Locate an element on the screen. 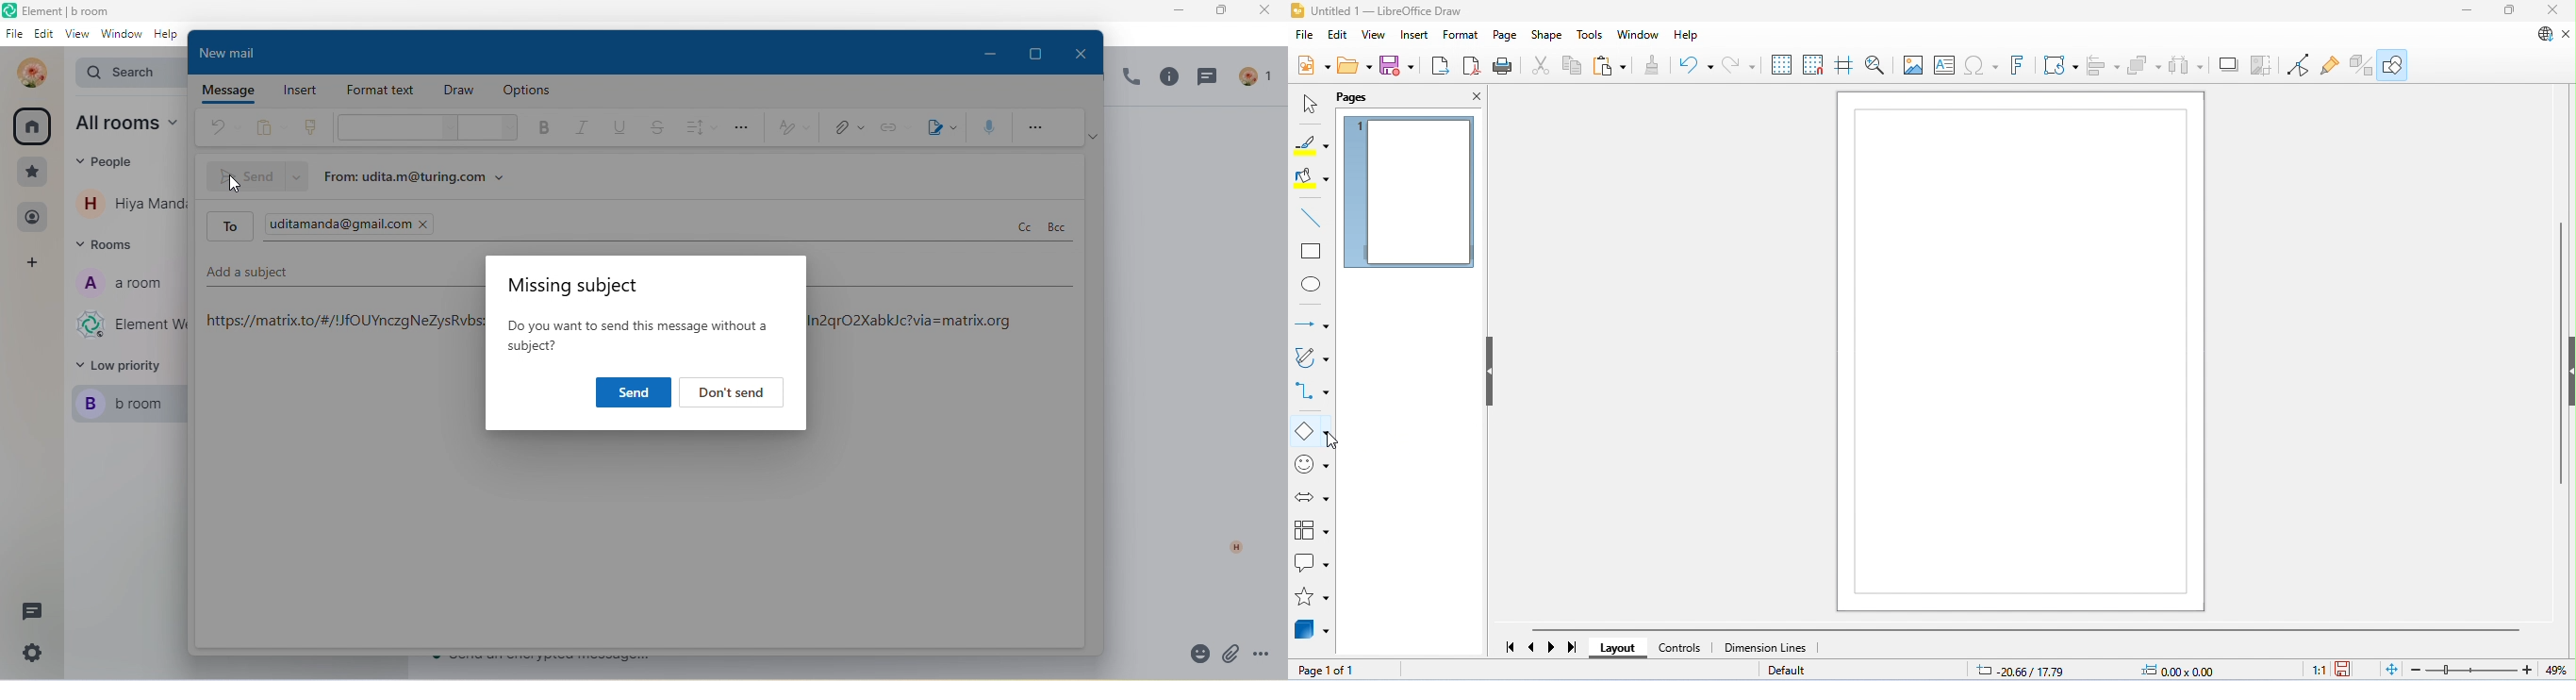 This screenshot has width=2576, height=700. view is located at coordinates (76, 37).